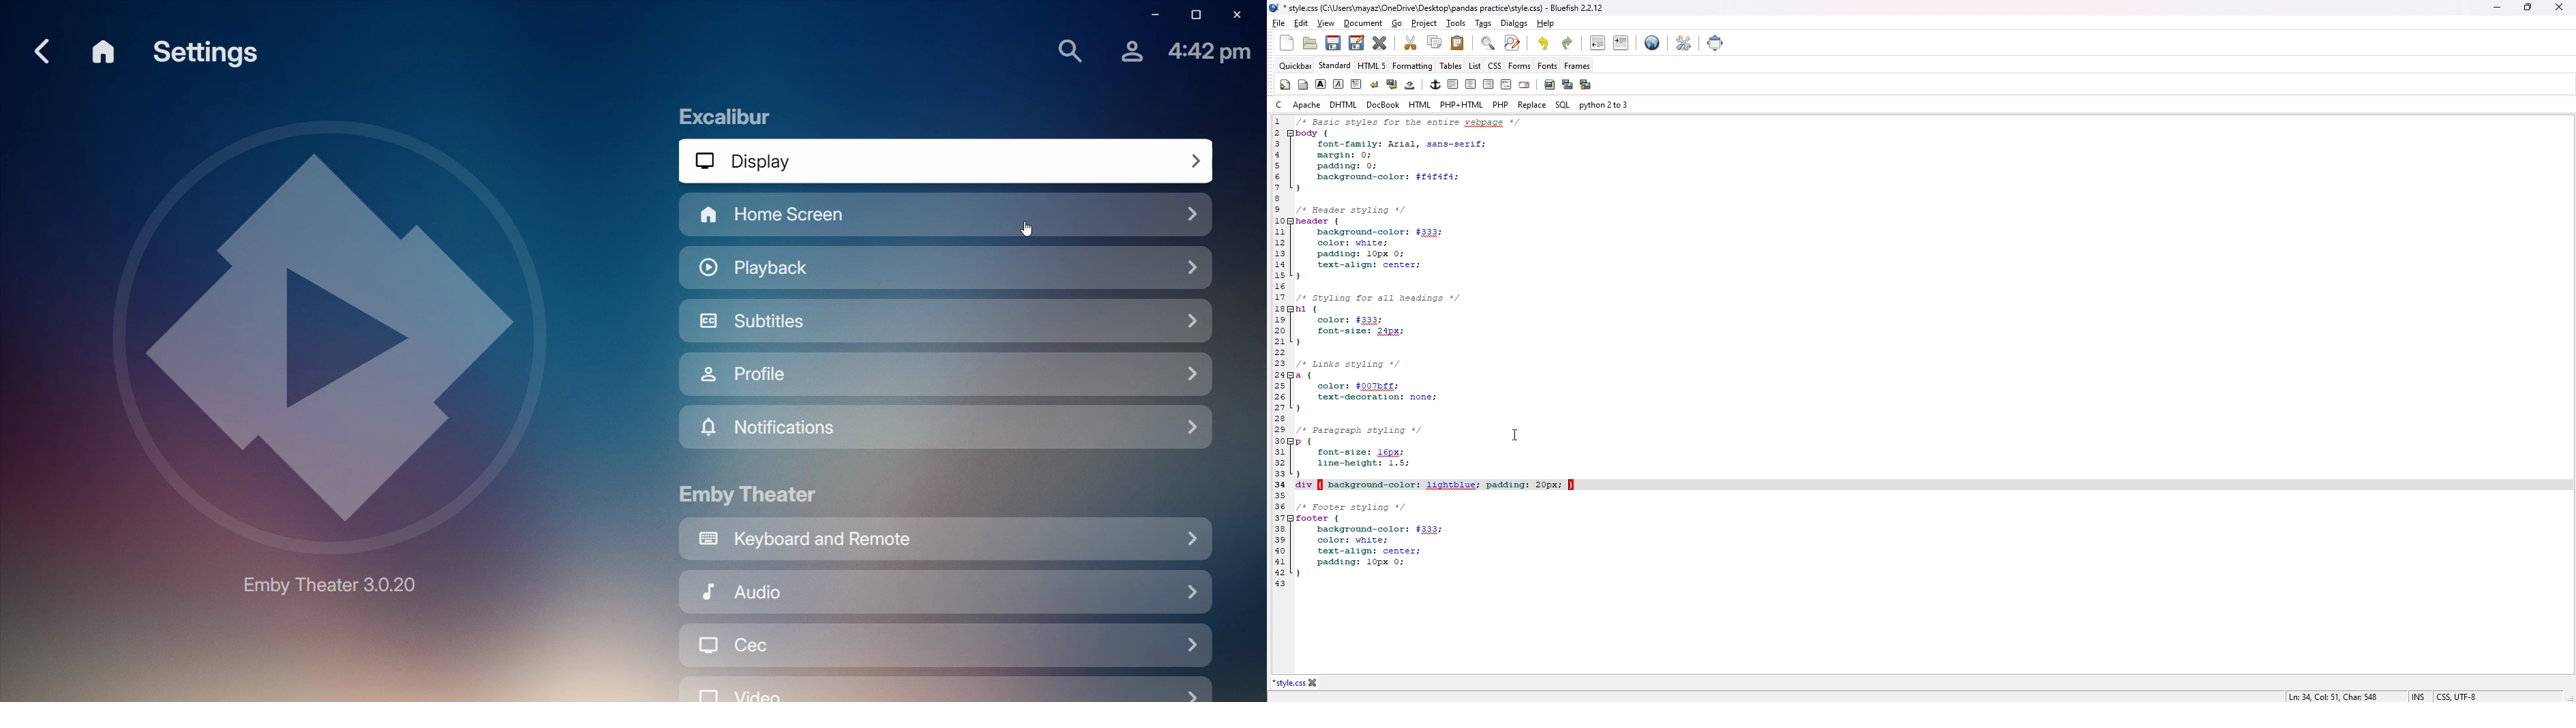 The width and height of the screenshot is (2576, 728). What do you see at coordinates (1336, 65) in the screenshot?
I see `standard` at bounding box center [1336, 65].